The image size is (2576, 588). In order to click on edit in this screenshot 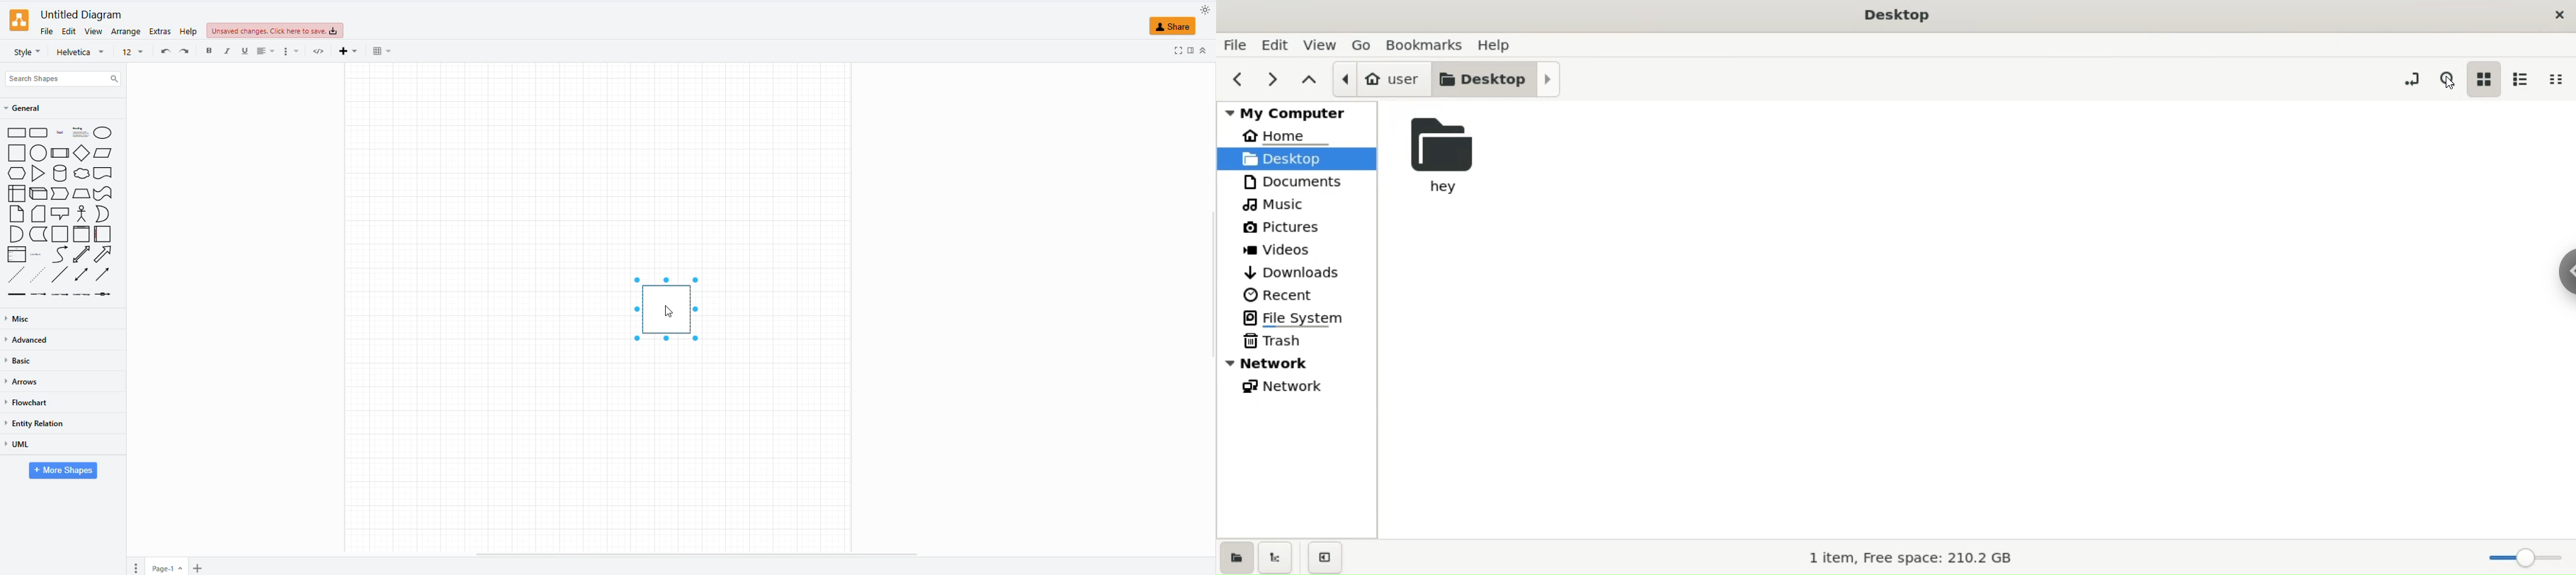, I will do `click(70, 31)`.